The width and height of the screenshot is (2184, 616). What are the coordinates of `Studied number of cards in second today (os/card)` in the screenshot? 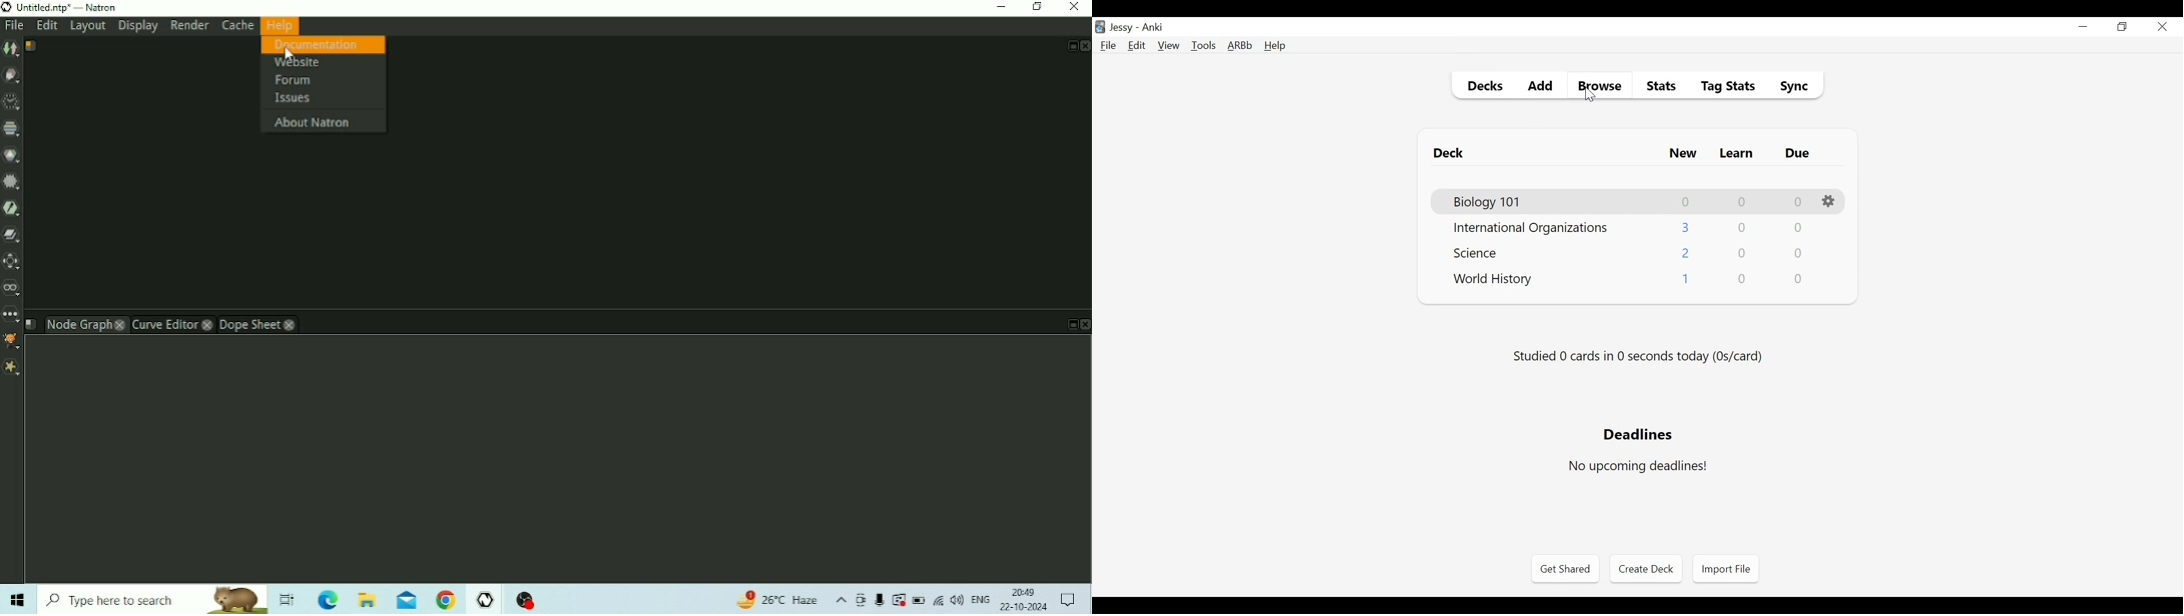 It's located at (1639, 357).